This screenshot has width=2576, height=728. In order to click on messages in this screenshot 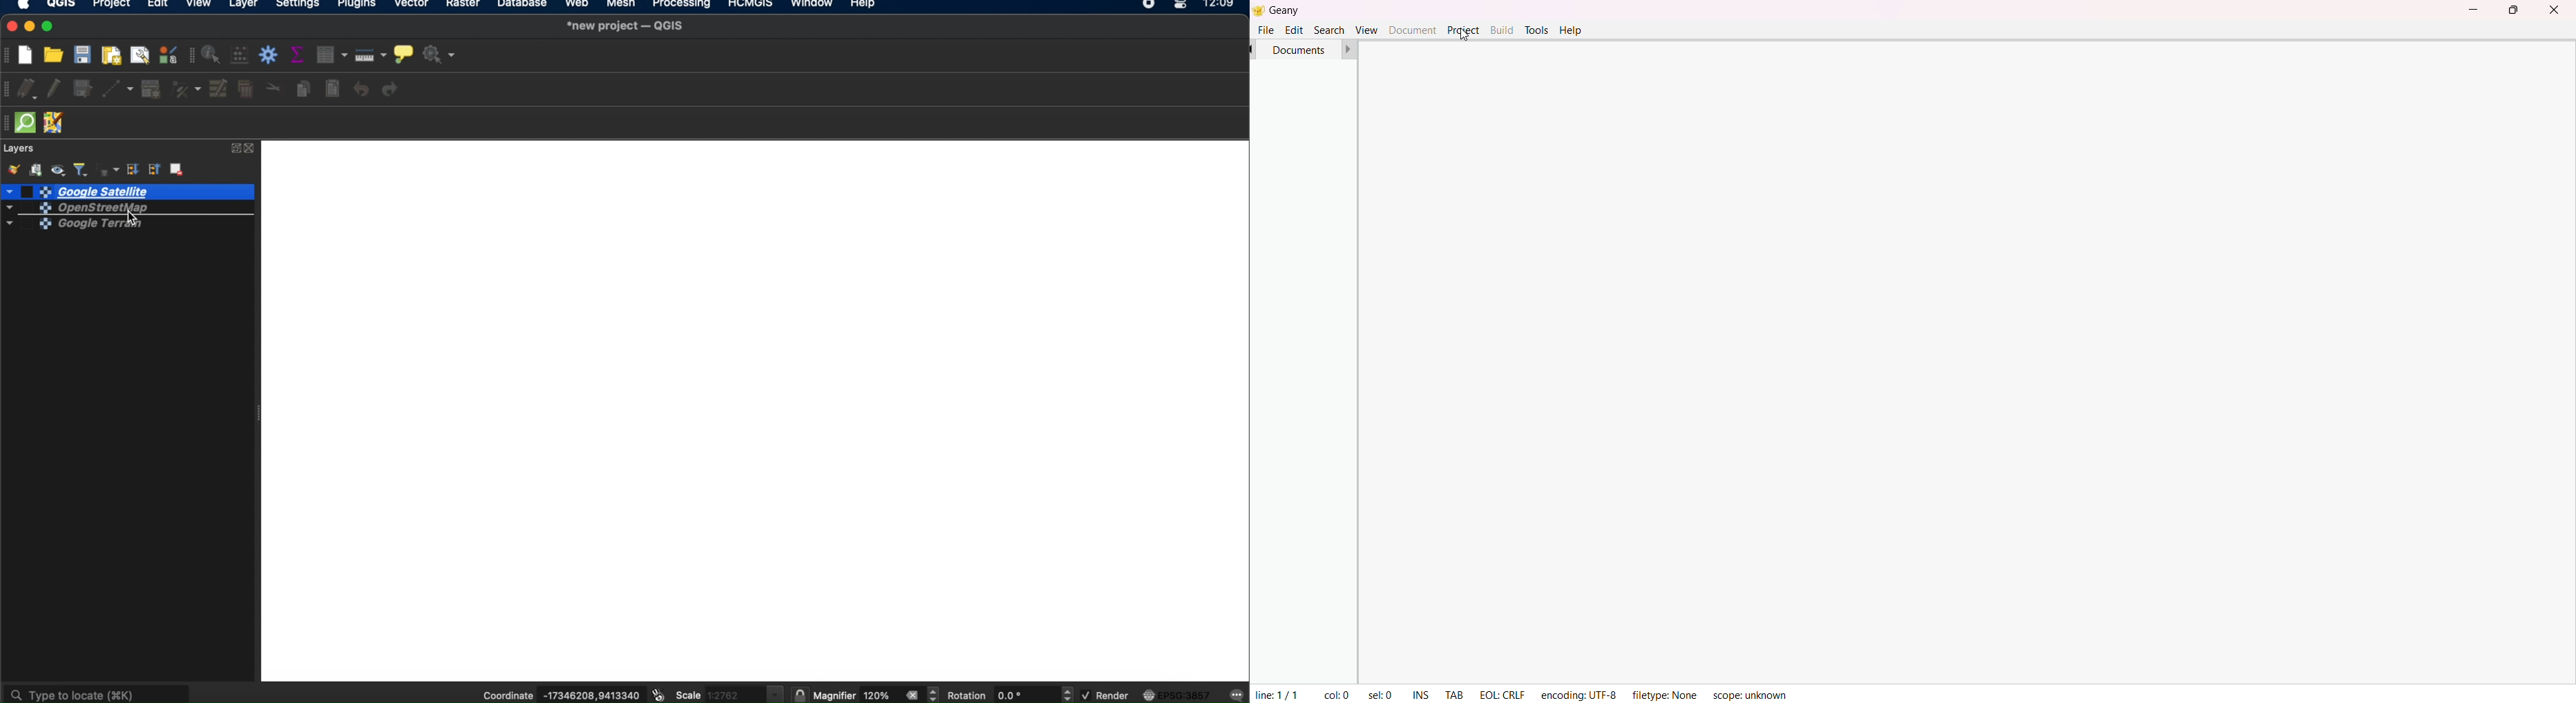, I will do `click(1238, 694)`.